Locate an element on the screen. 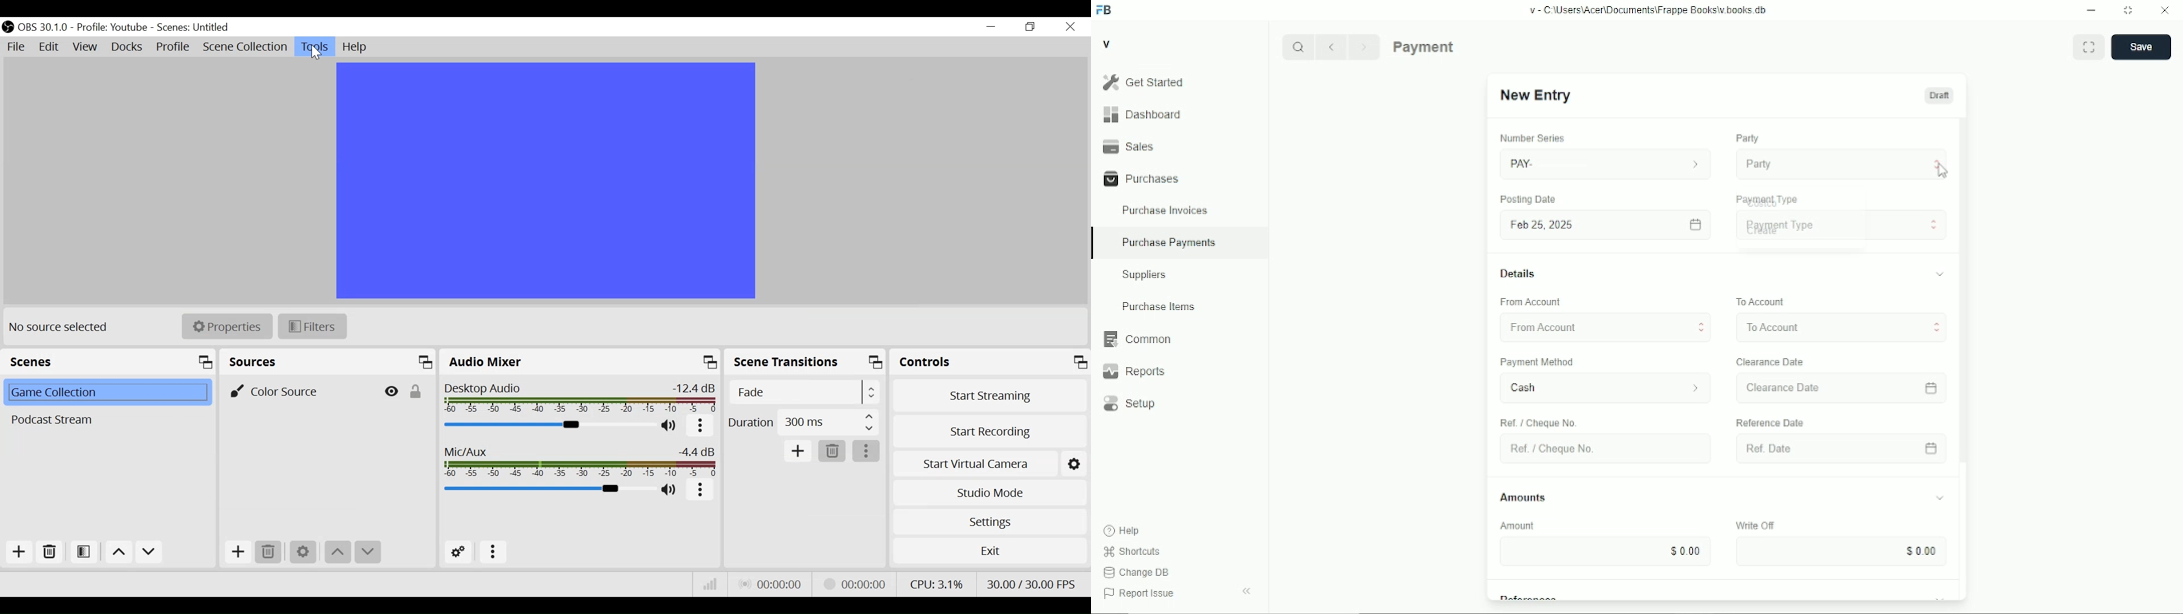  vertical scrollbar is located at coordinates (1962, 293).